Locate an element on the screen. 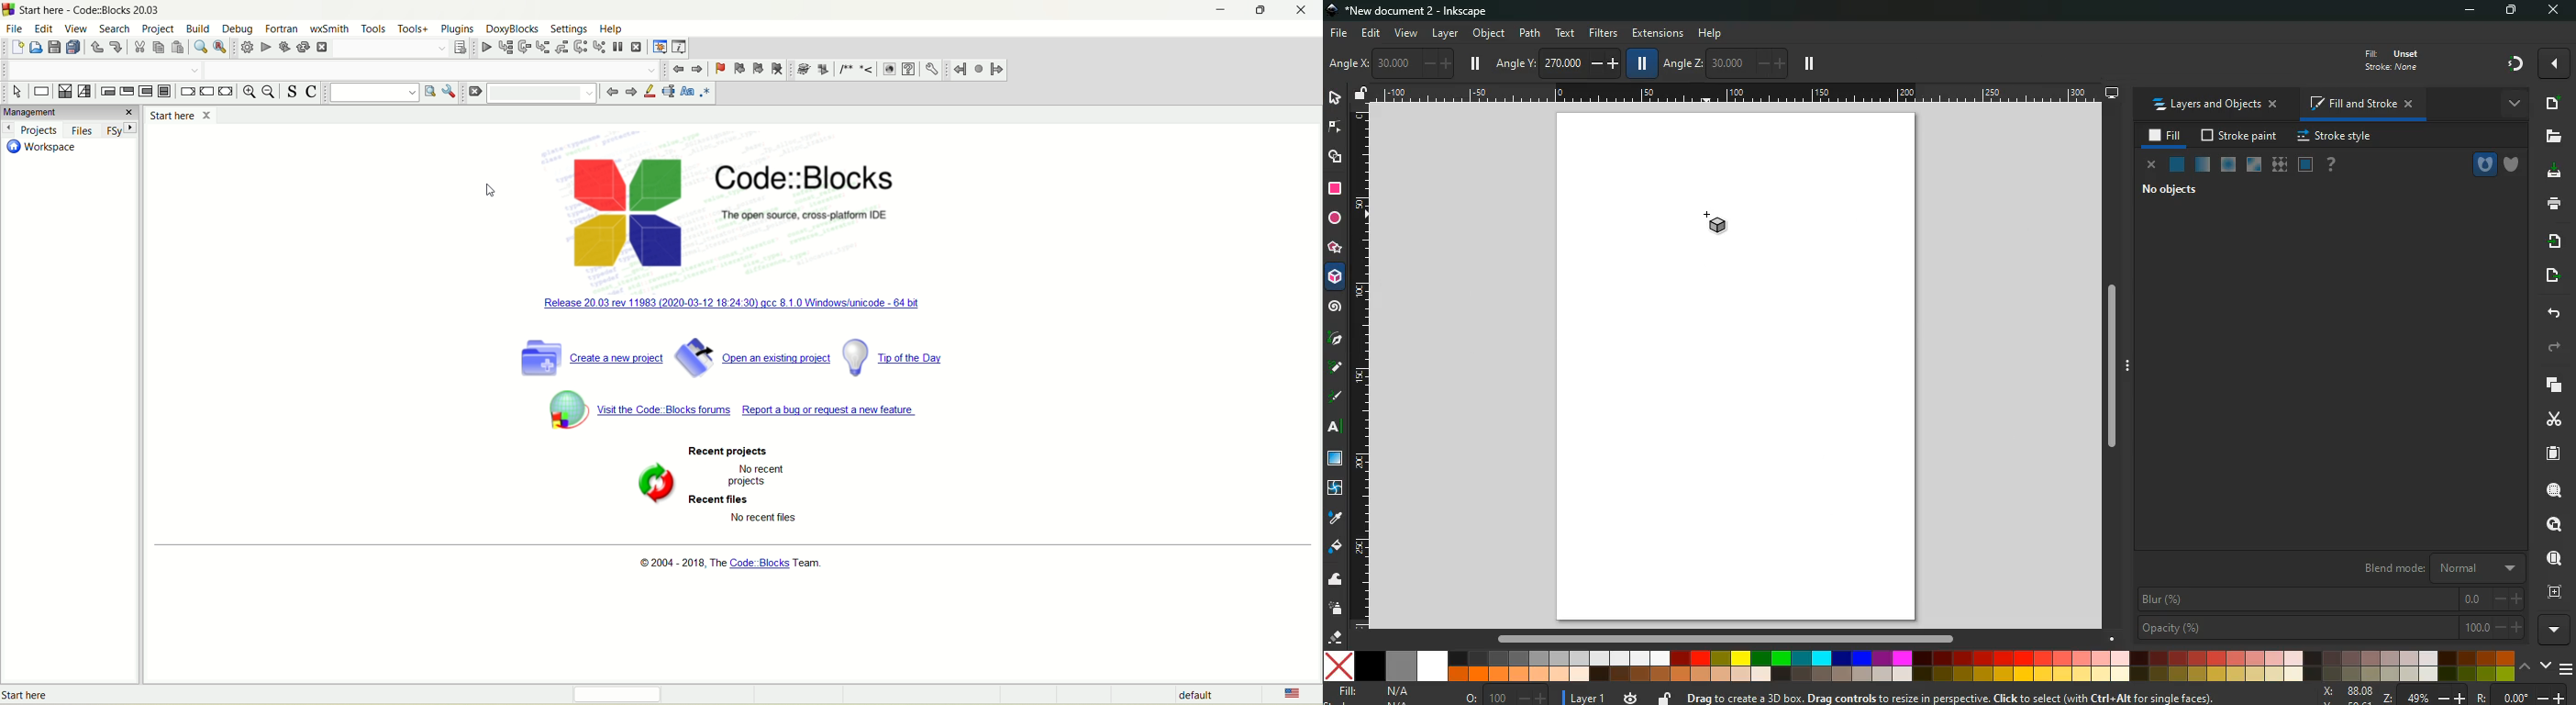 The width and height of the screenshot is (2576, 728). circle is located at coordinates (1335, 220).